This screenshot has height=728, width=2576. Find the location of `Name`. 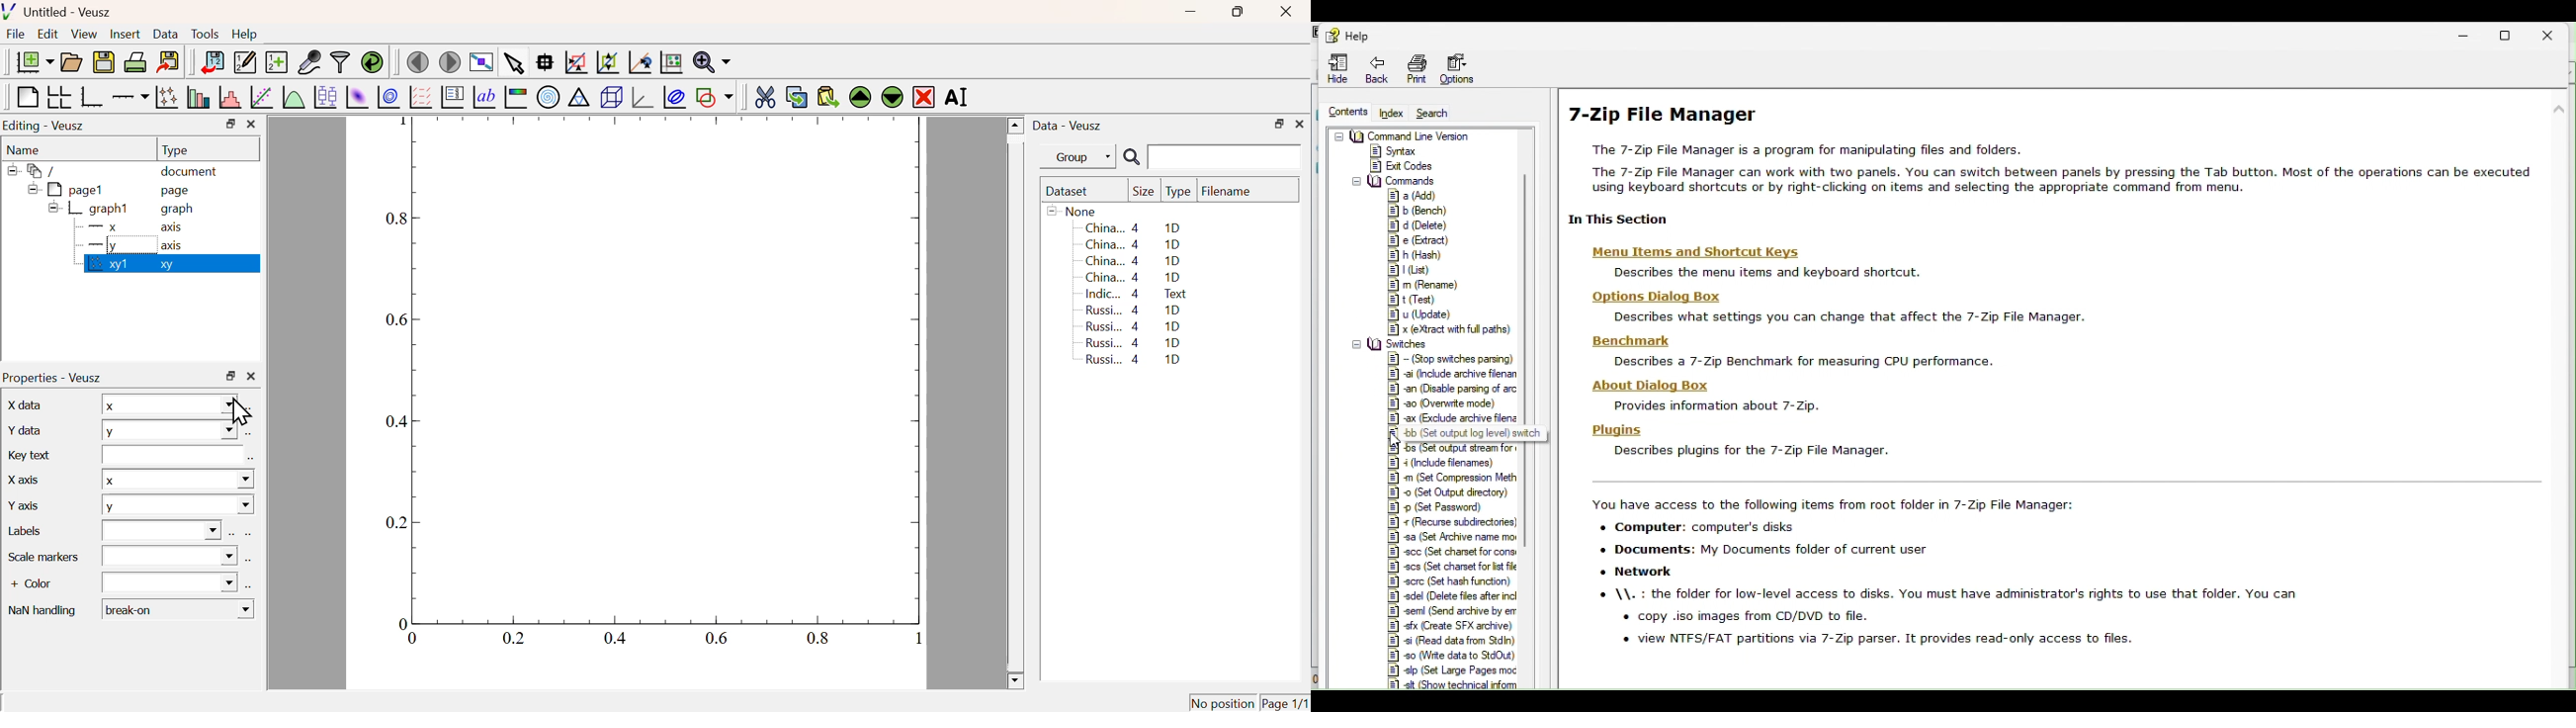

Name is located at coordinates (25, 150).